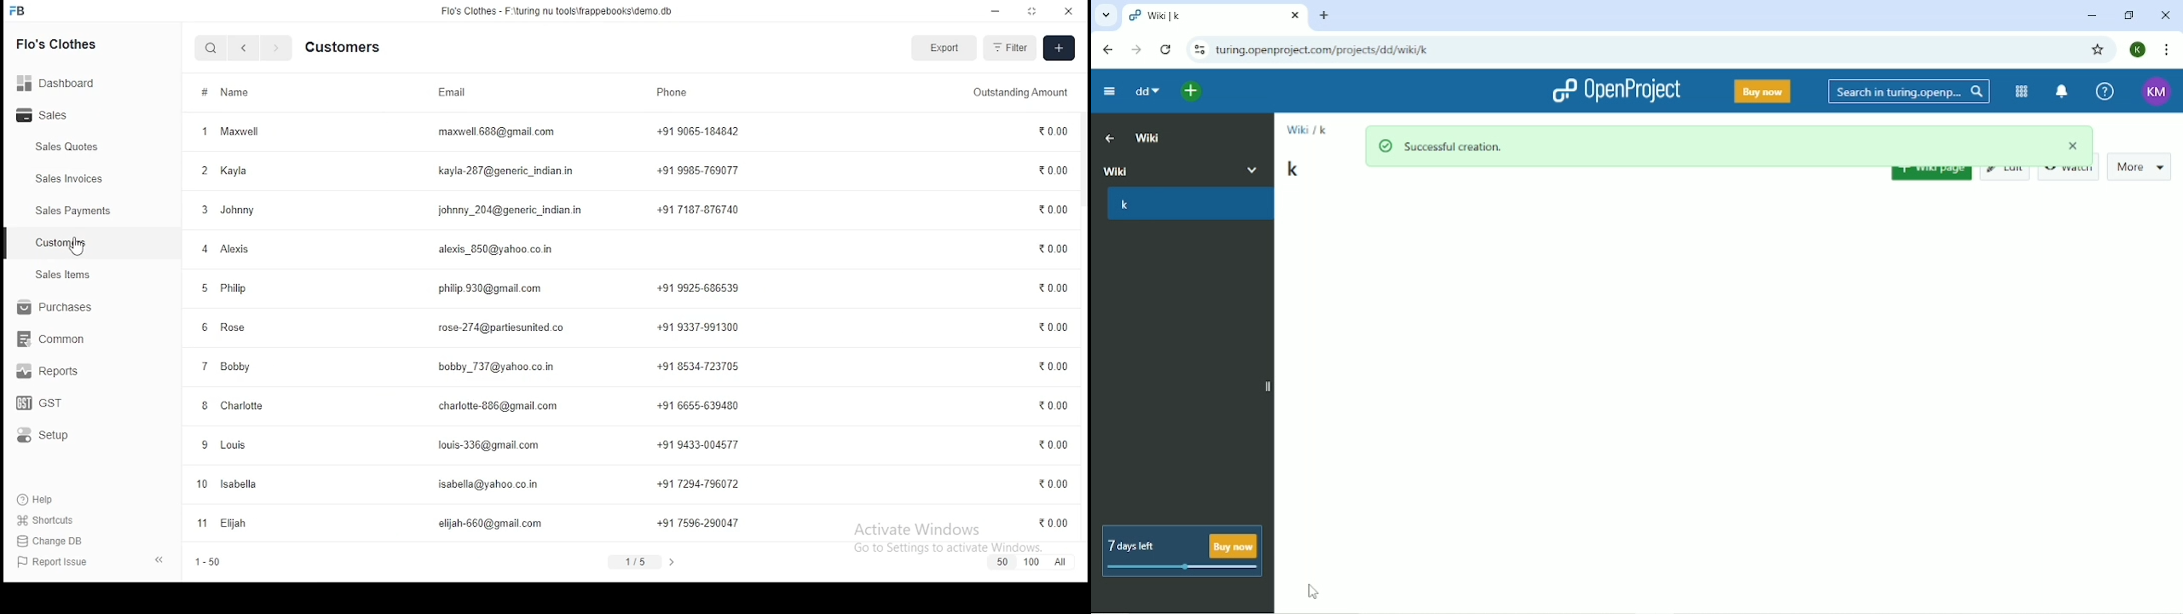 Image resolution: width=2184 pixels, height=616 pixels. What do you see at coordinates (947, 48) in the screenshot?
I see `export` at bounding box center [947, 48].